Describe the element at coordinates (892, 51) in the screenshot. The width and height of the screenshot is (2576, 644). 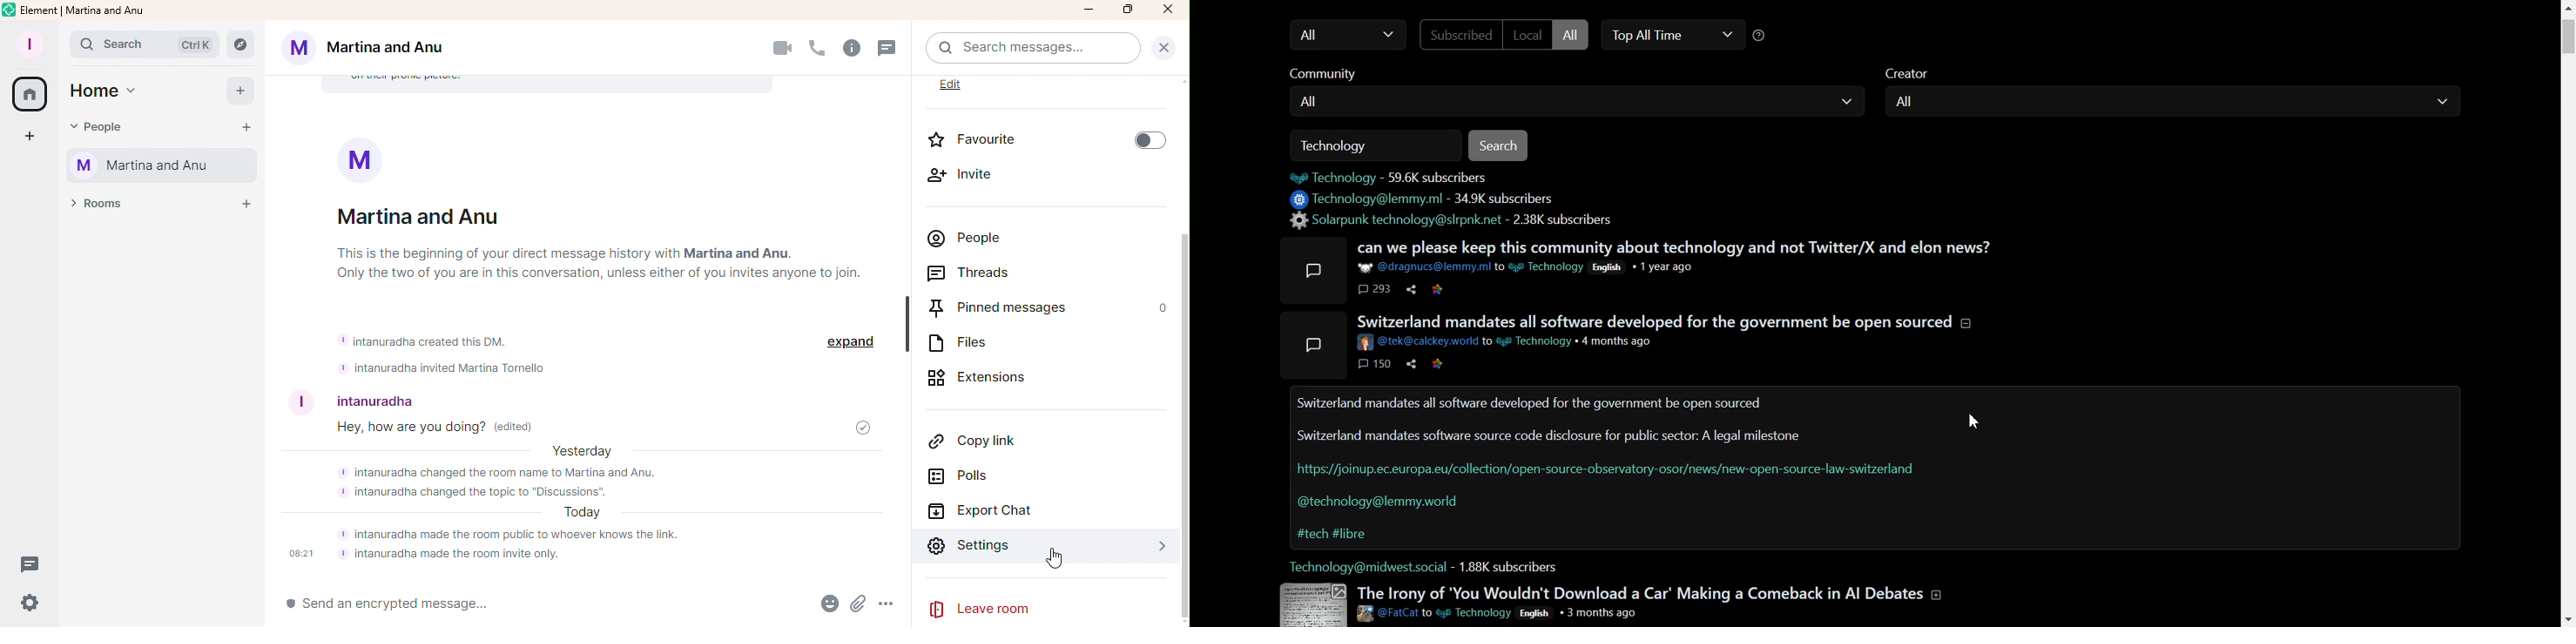
I see `Threads` at that location.